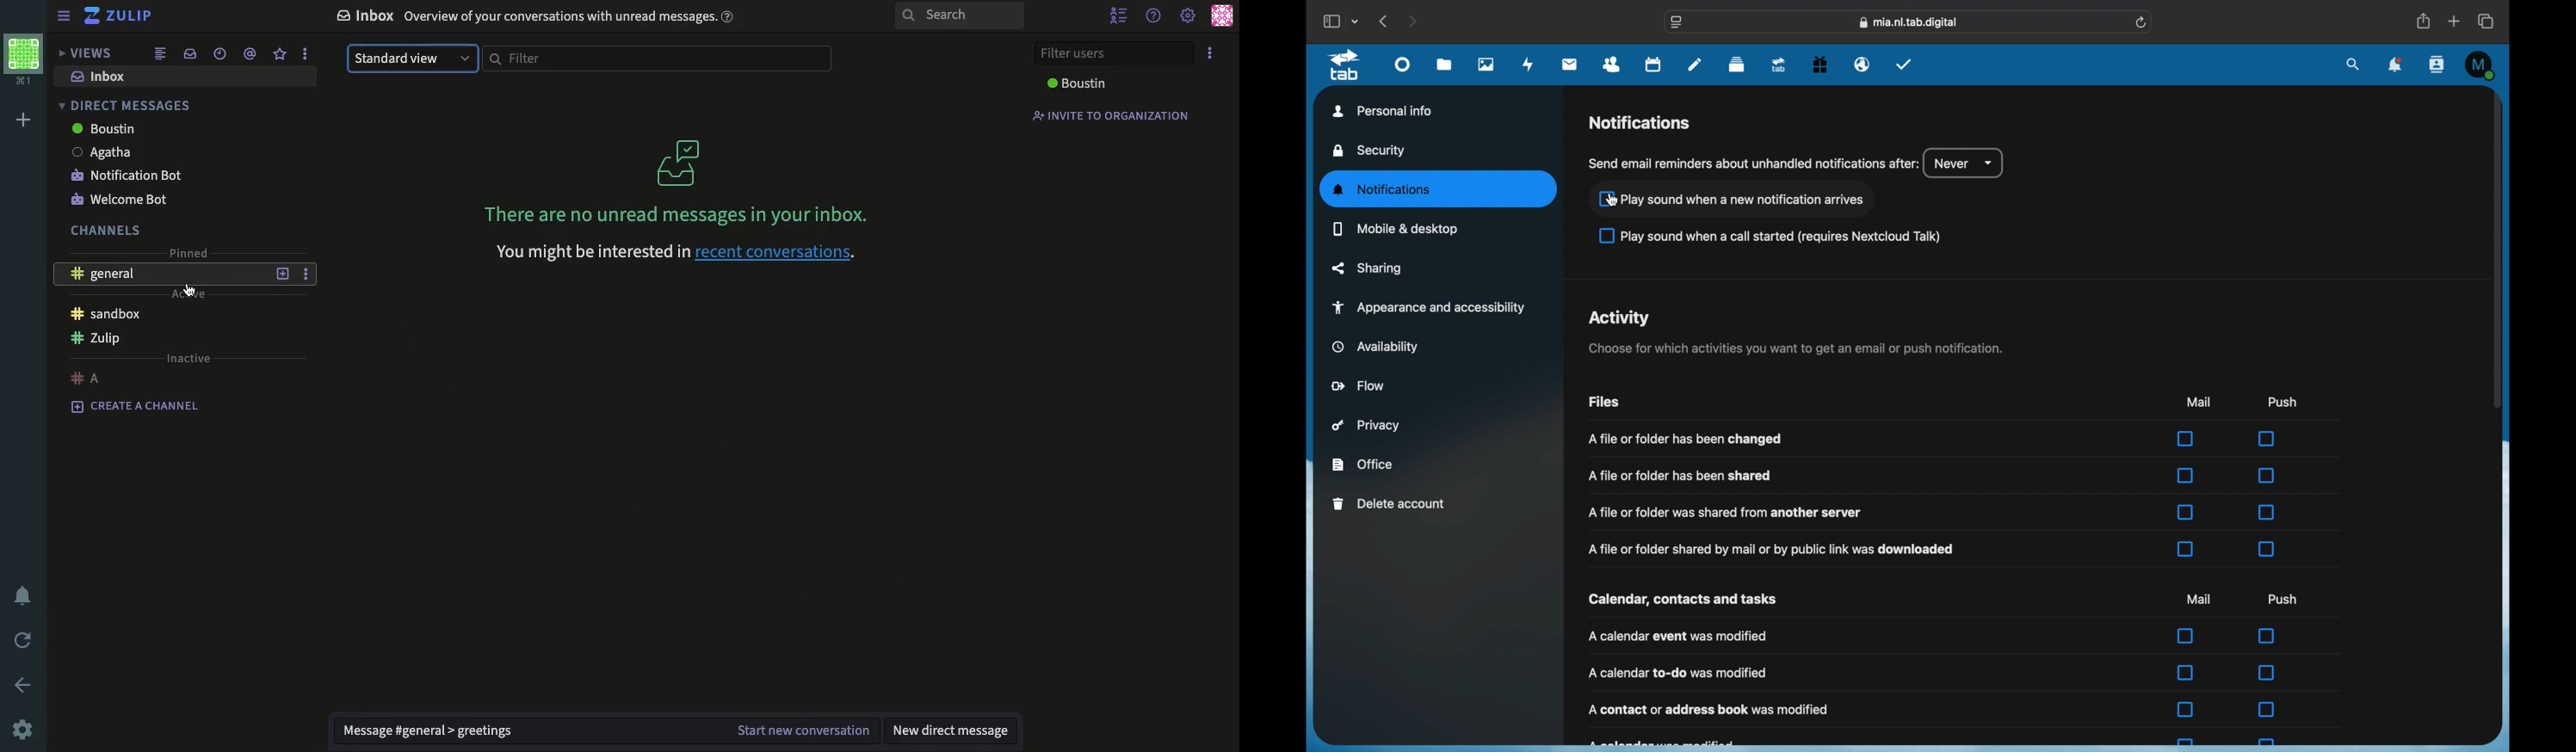  I want to click on workspace, so click(22, 59).